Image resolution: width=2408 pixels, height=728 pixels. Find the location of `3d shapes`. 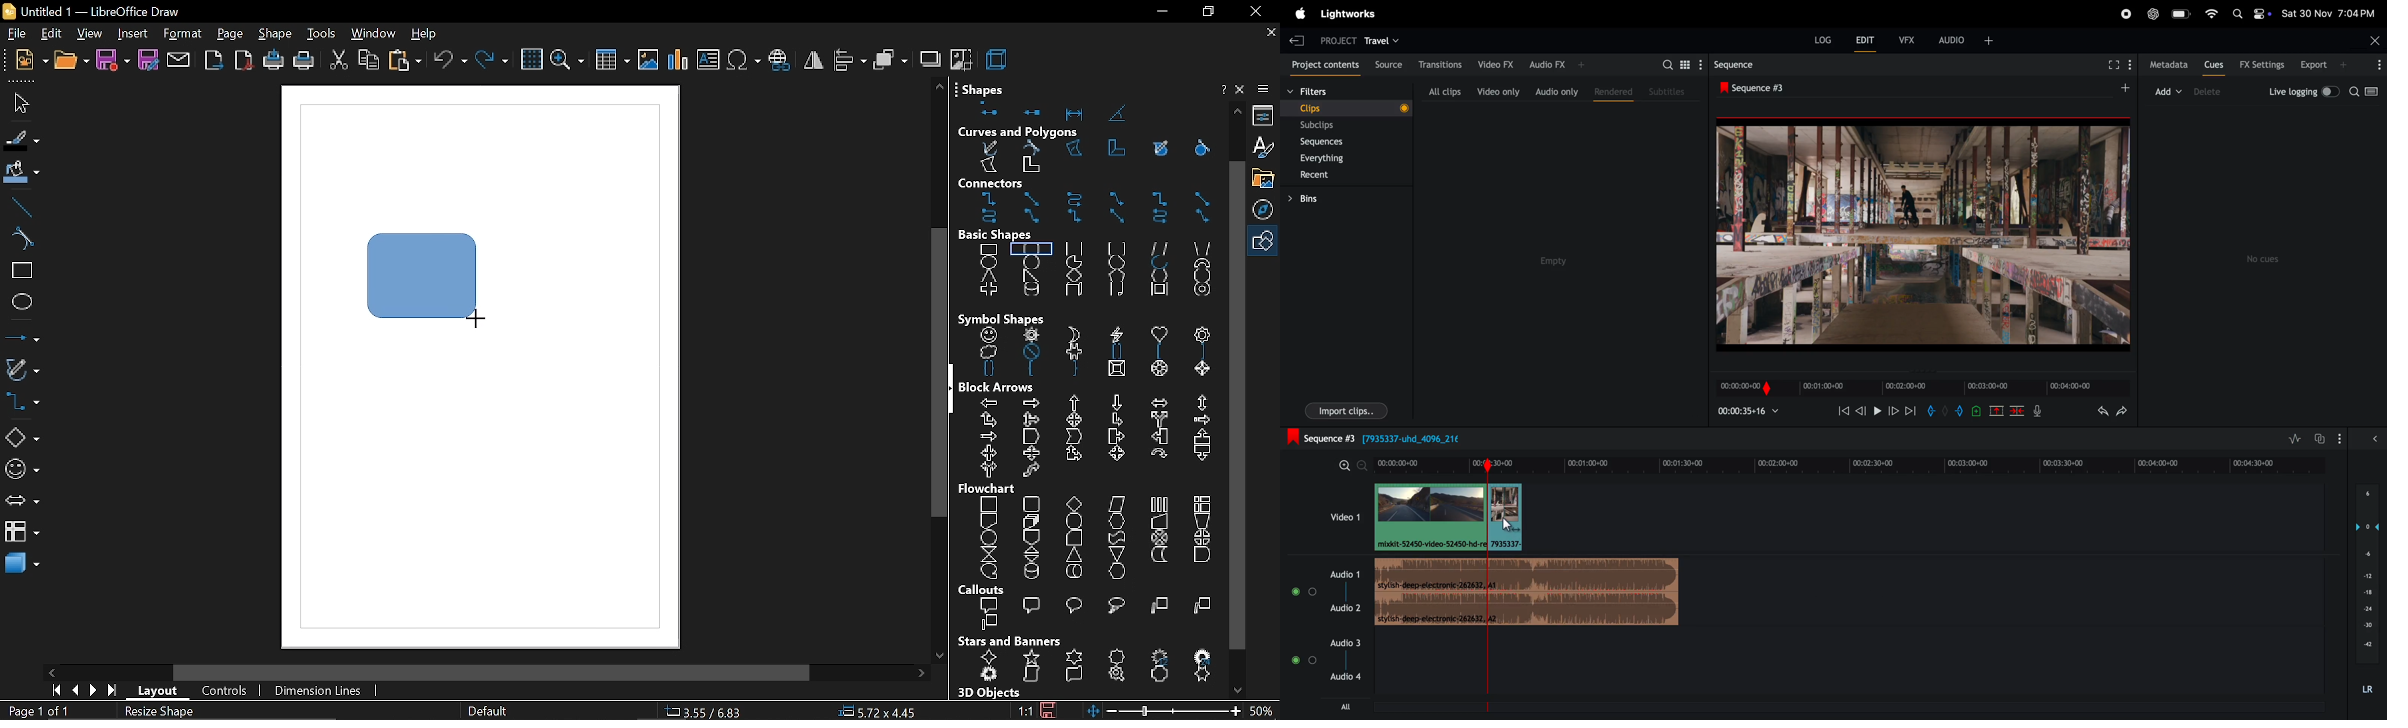

3d shapes is located at coordinates (20, 565).